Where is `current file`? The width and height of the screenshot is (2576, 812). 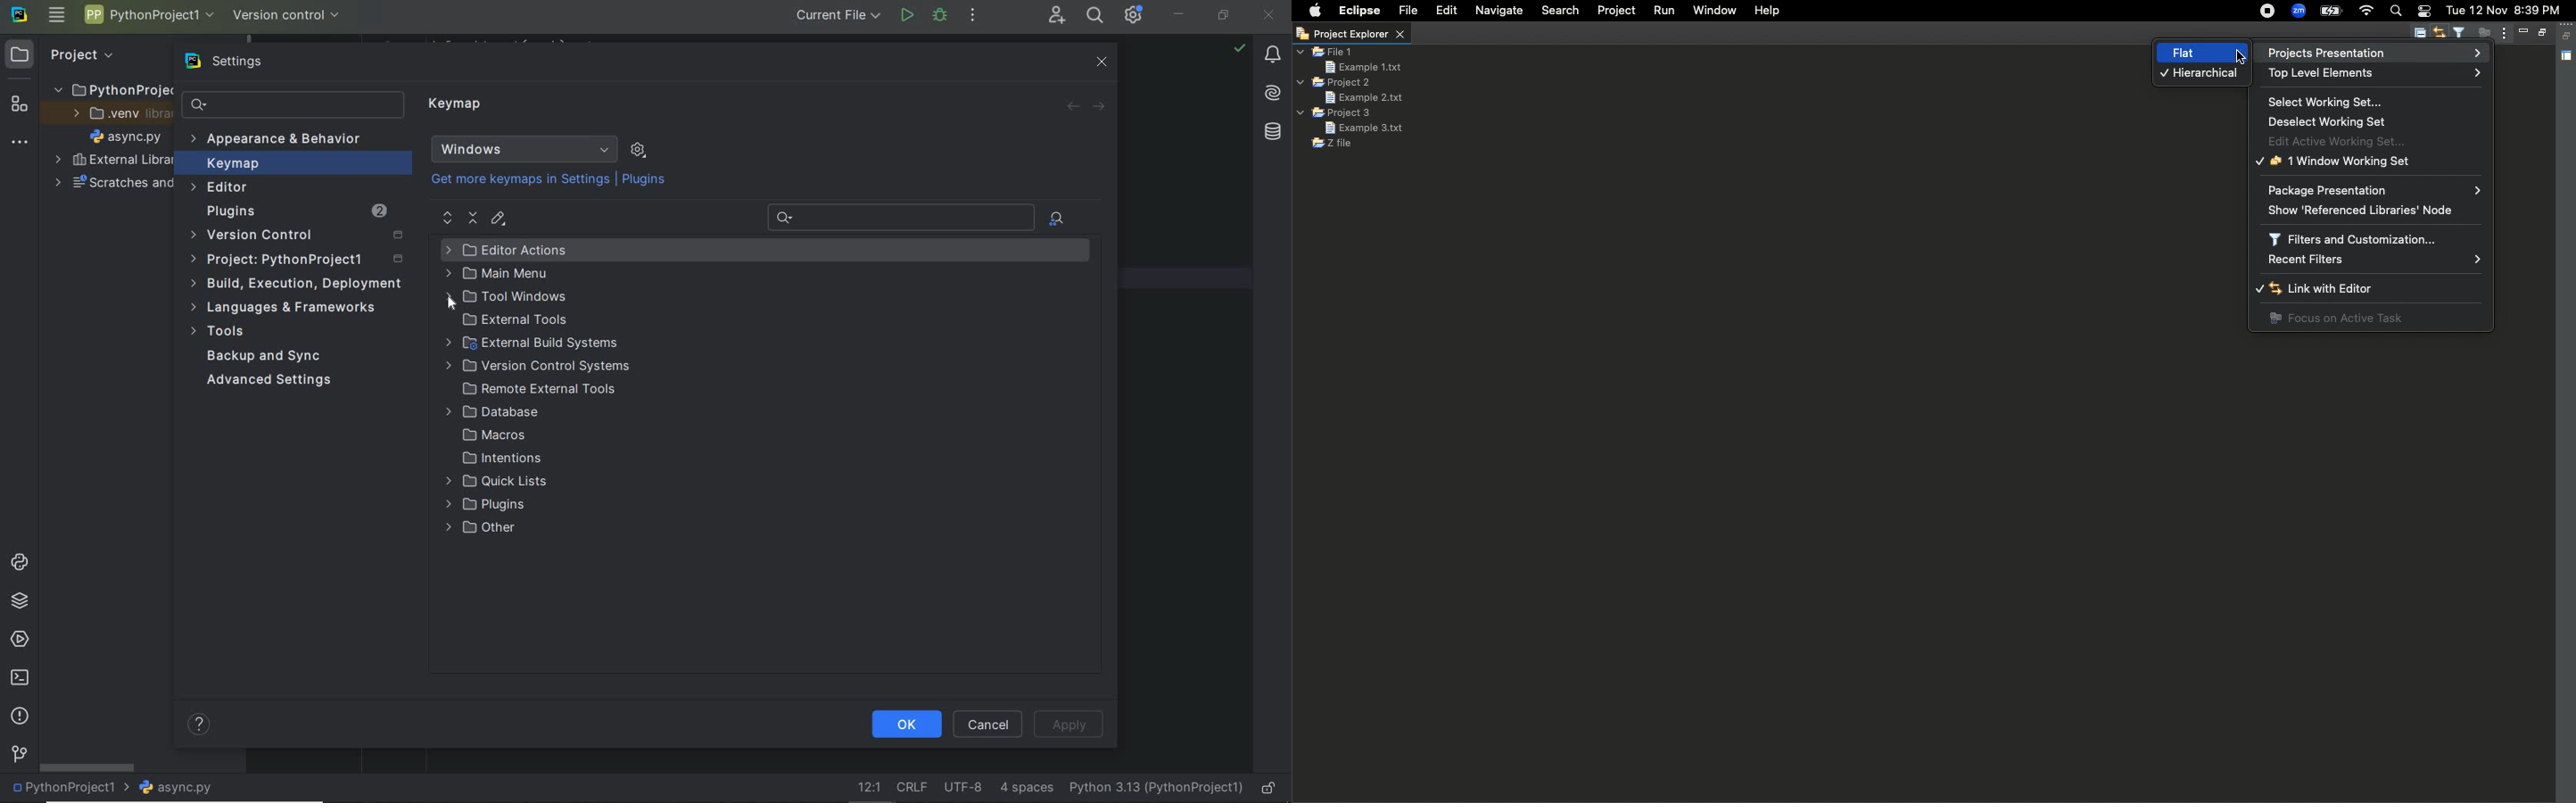
current file is located at coordinates (834, 17).